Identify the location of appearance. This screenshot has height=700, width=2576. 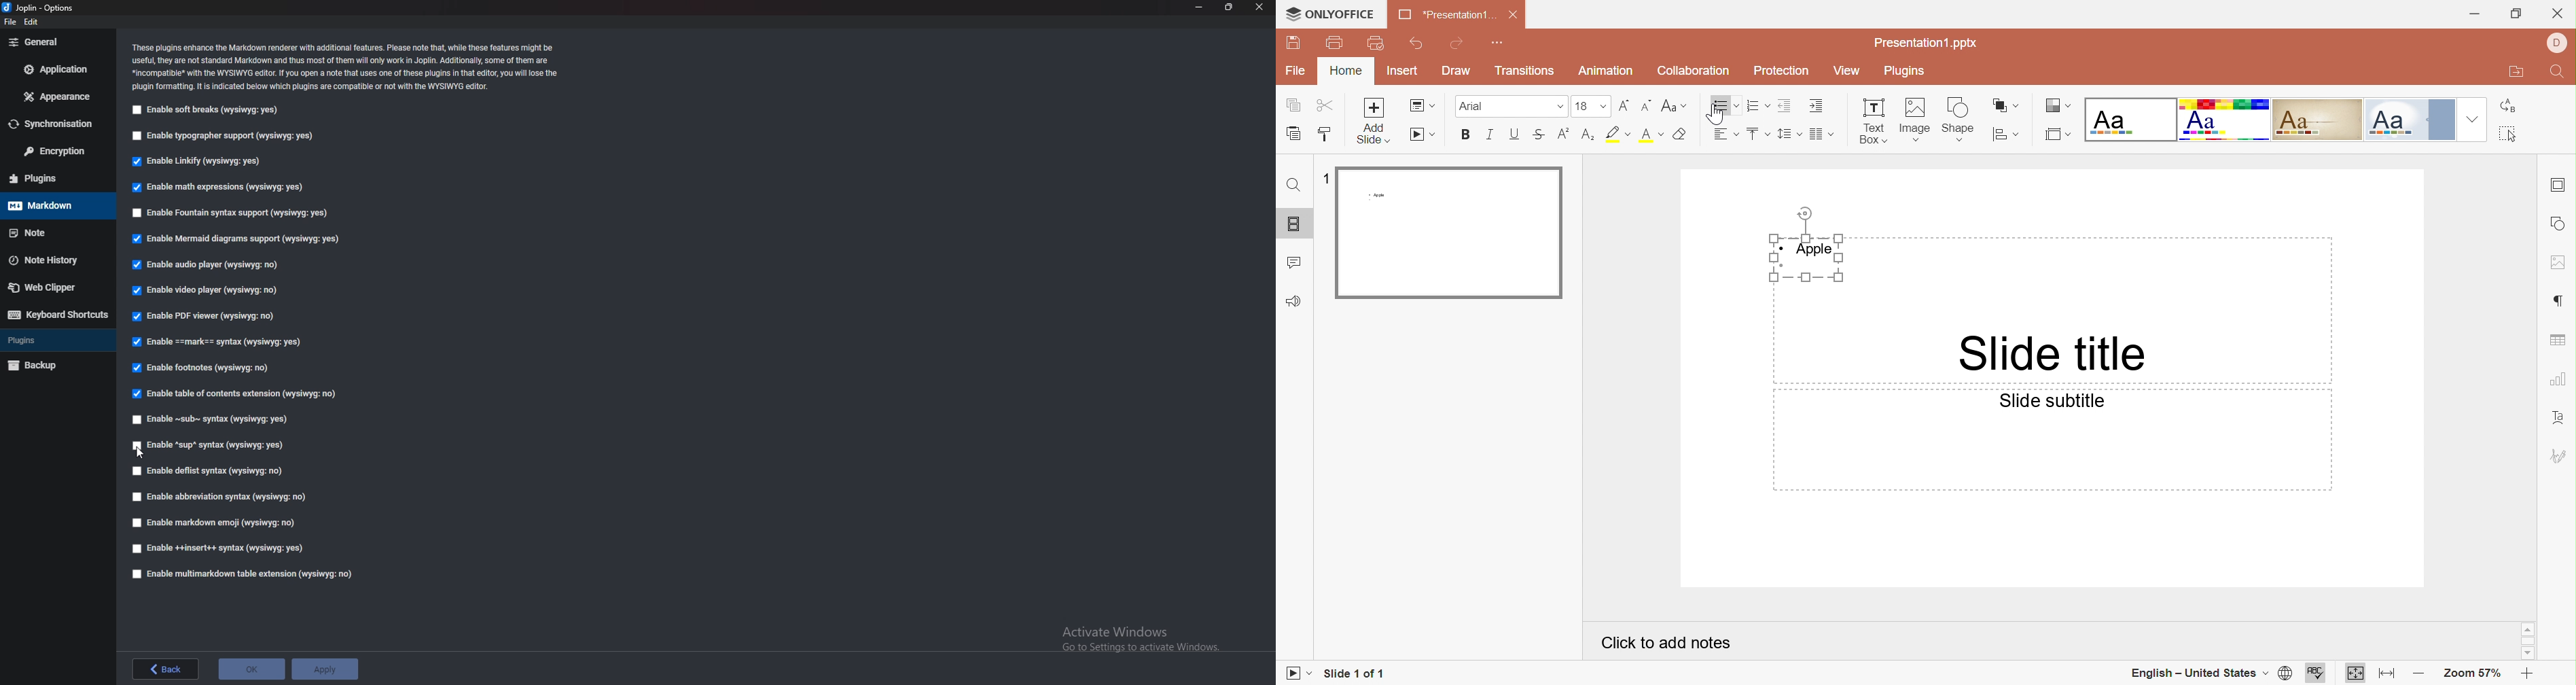
(54, 96).